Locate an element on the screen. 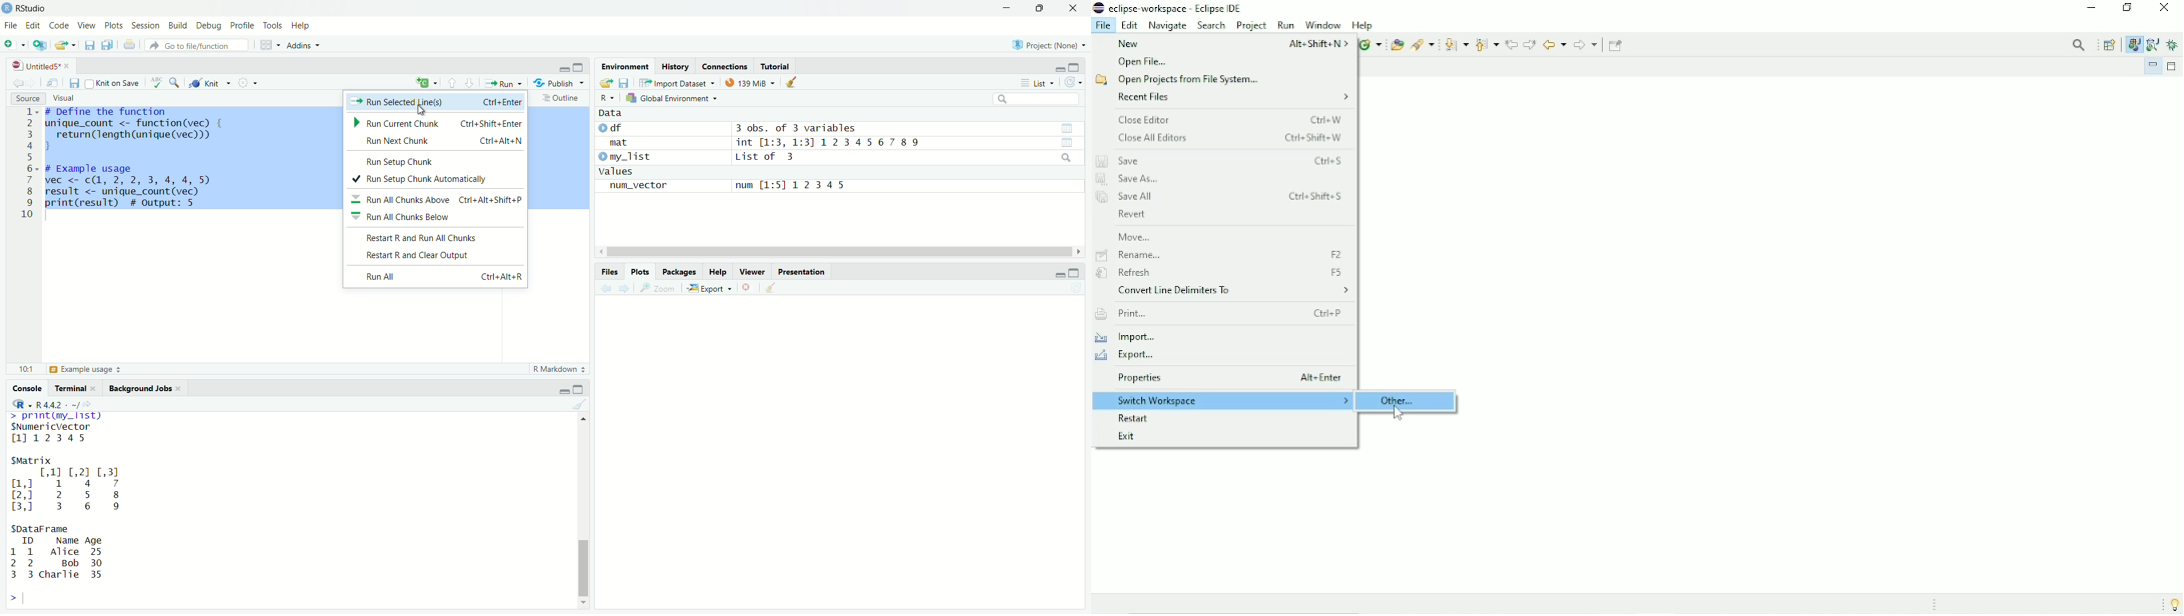  search is located at coordinates (1066, 157).